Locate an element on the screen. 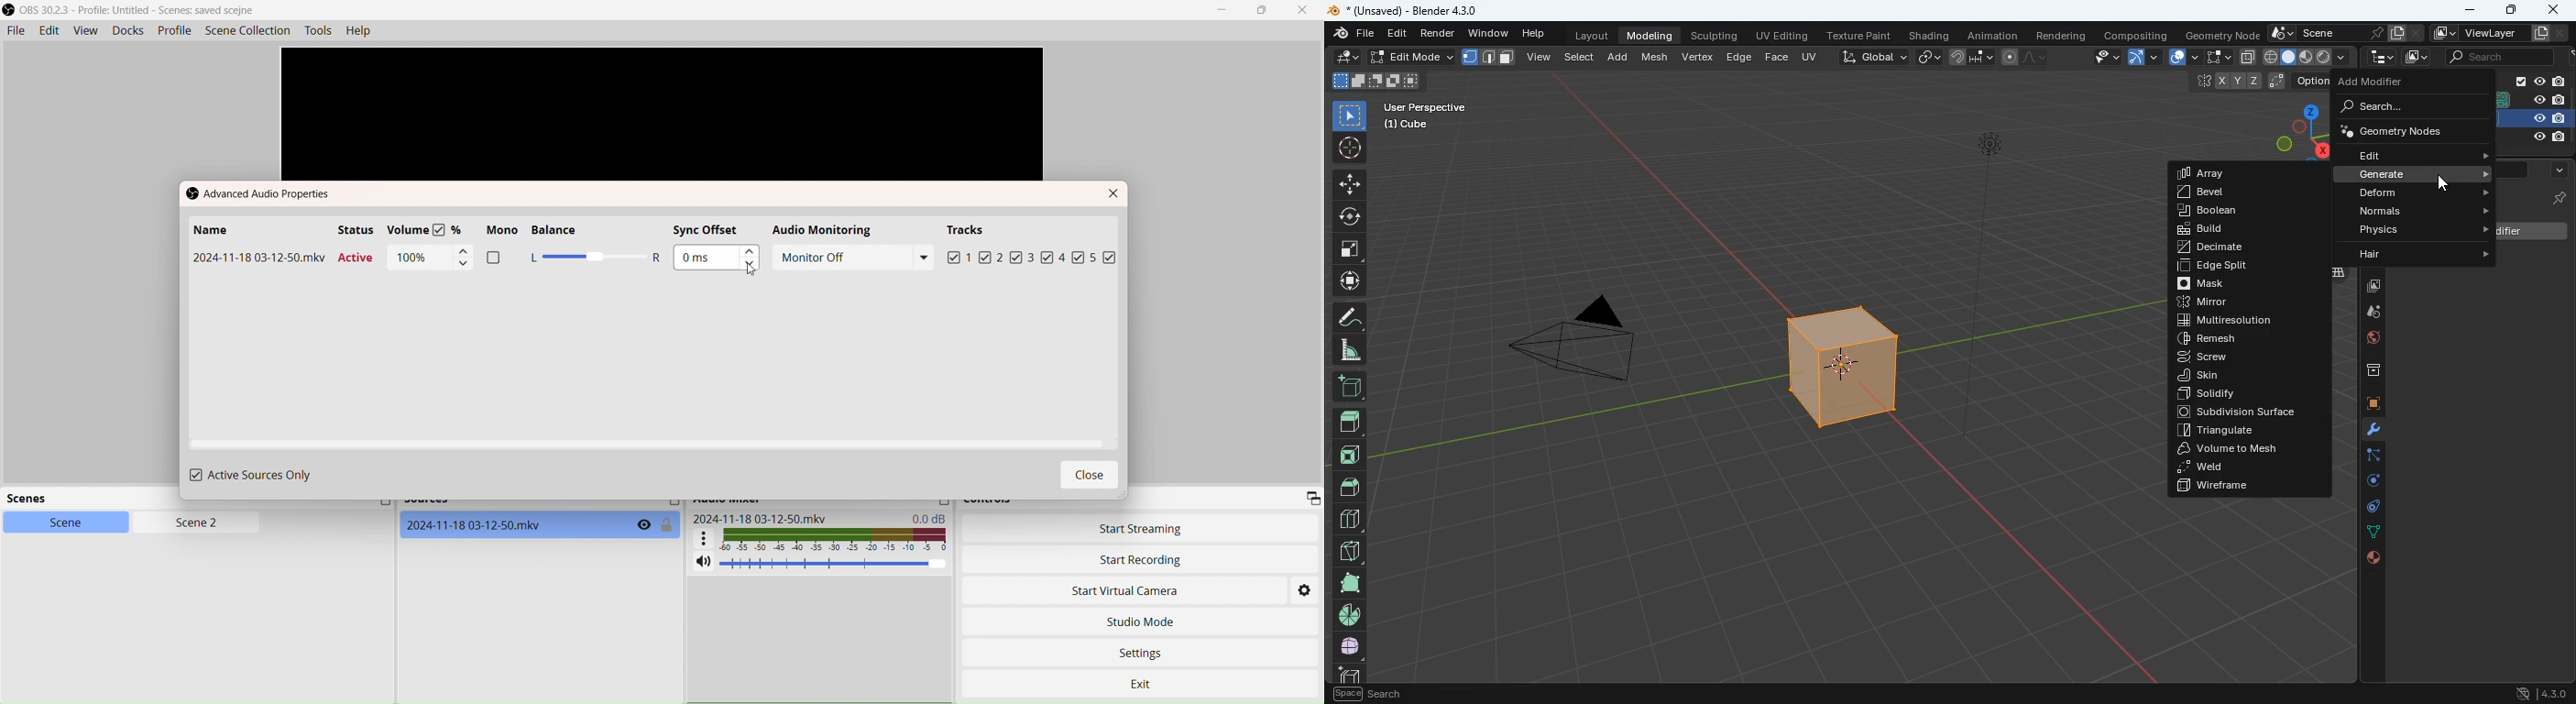 The image size is (2576, 728). public is located at coordinates (2374, 560).